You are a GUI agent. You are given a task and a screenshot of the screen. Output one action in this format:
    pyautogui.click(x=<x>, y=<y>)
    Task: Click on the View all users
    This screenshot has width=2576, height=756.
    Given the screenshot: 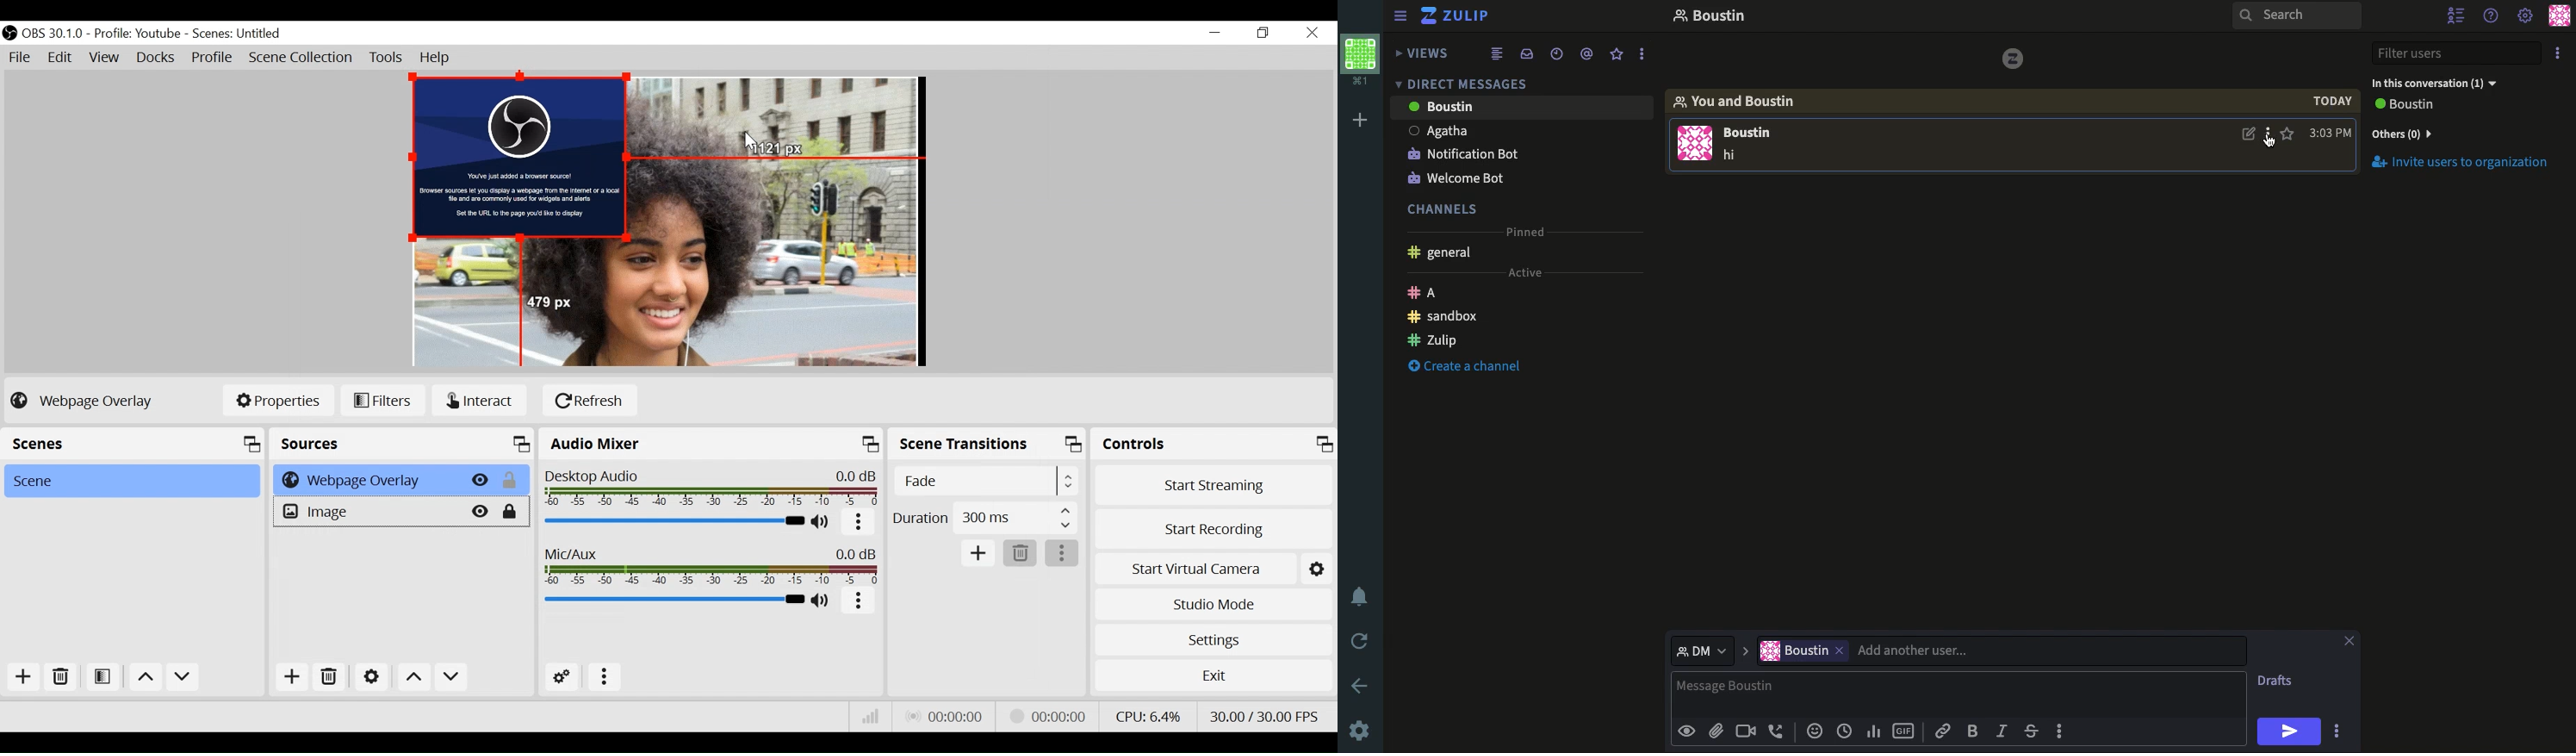 What is the action you would take?
    pyautogui.click(x=2414, y=106)
    